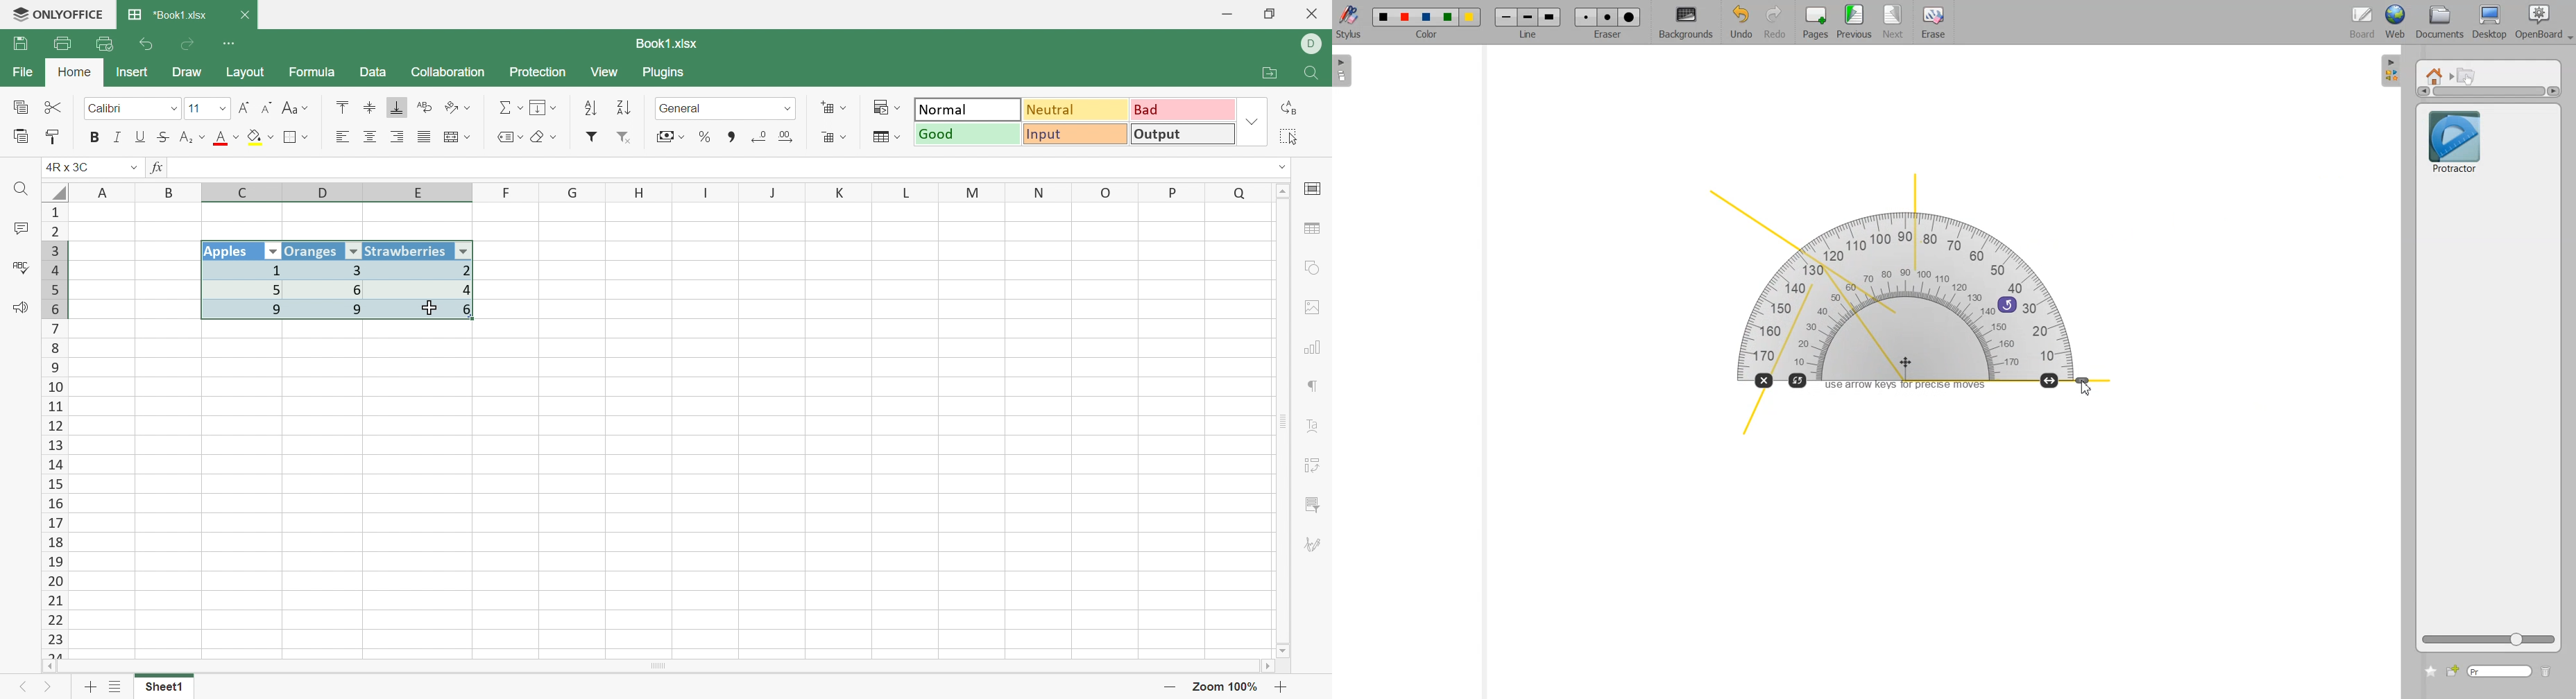  I want to click on Insert, so click(133, 71).